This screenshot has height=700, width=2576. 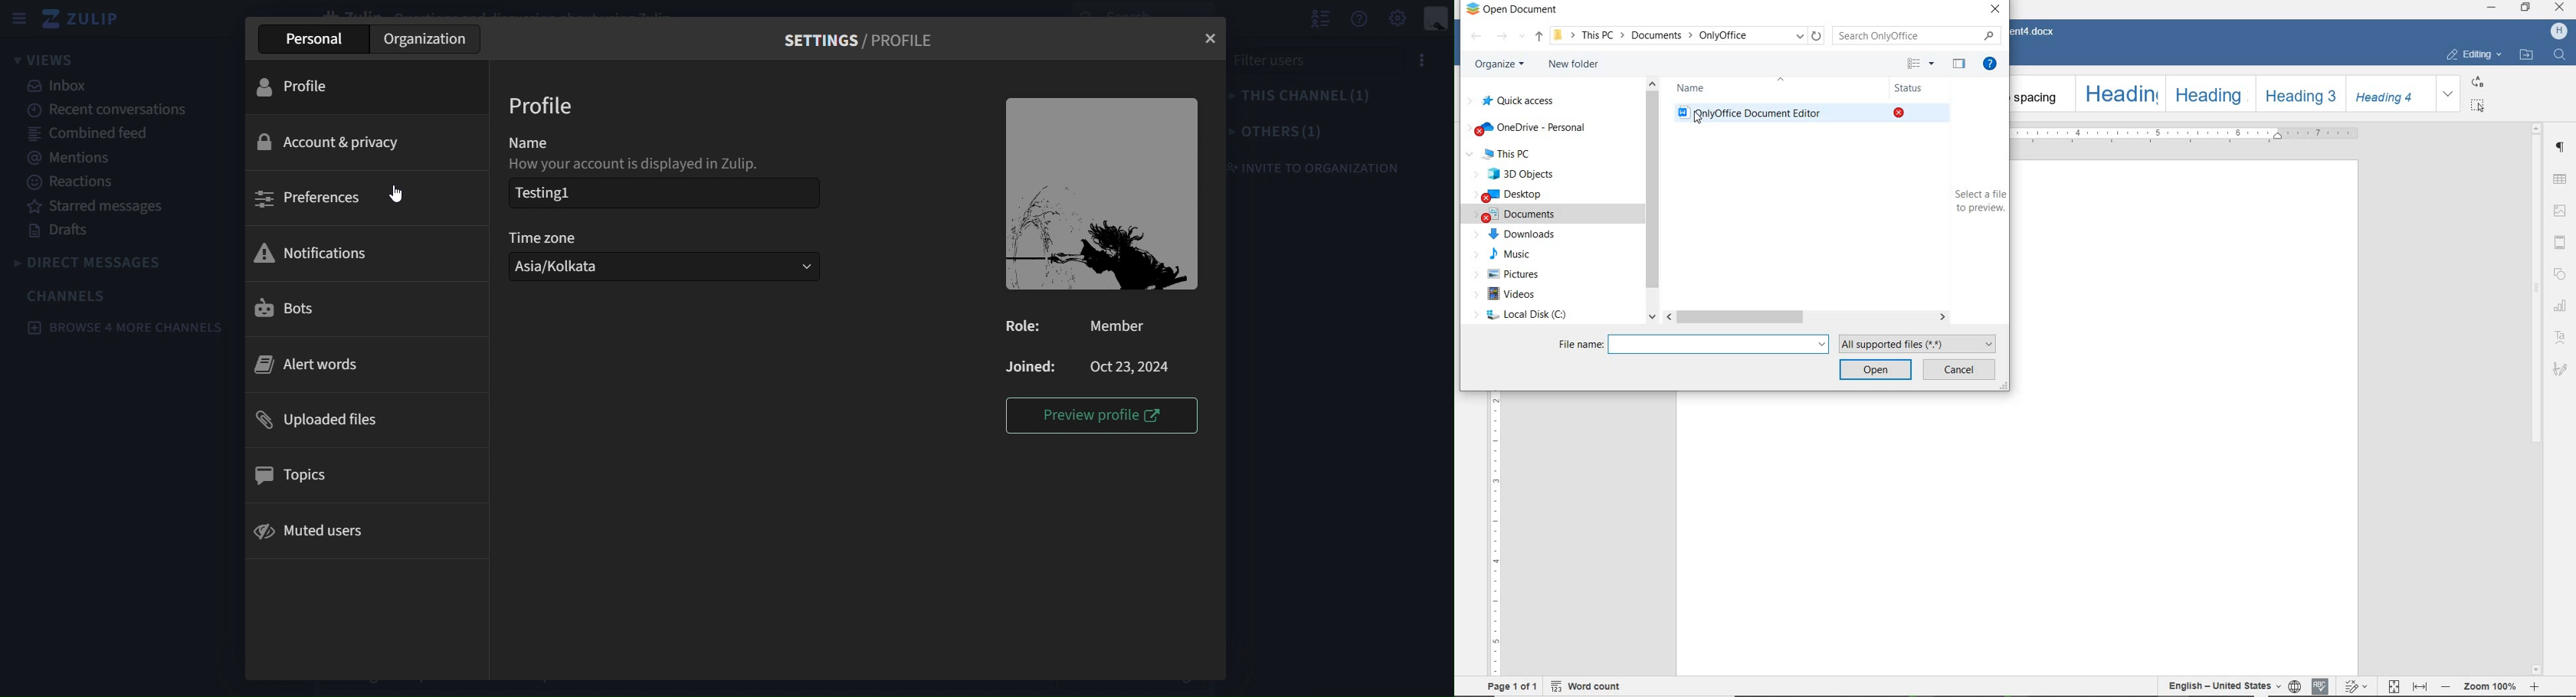 What do you see at coordinates (362, 253) in the screenshot?
I see `notifications` at bounding box center [362, 253].